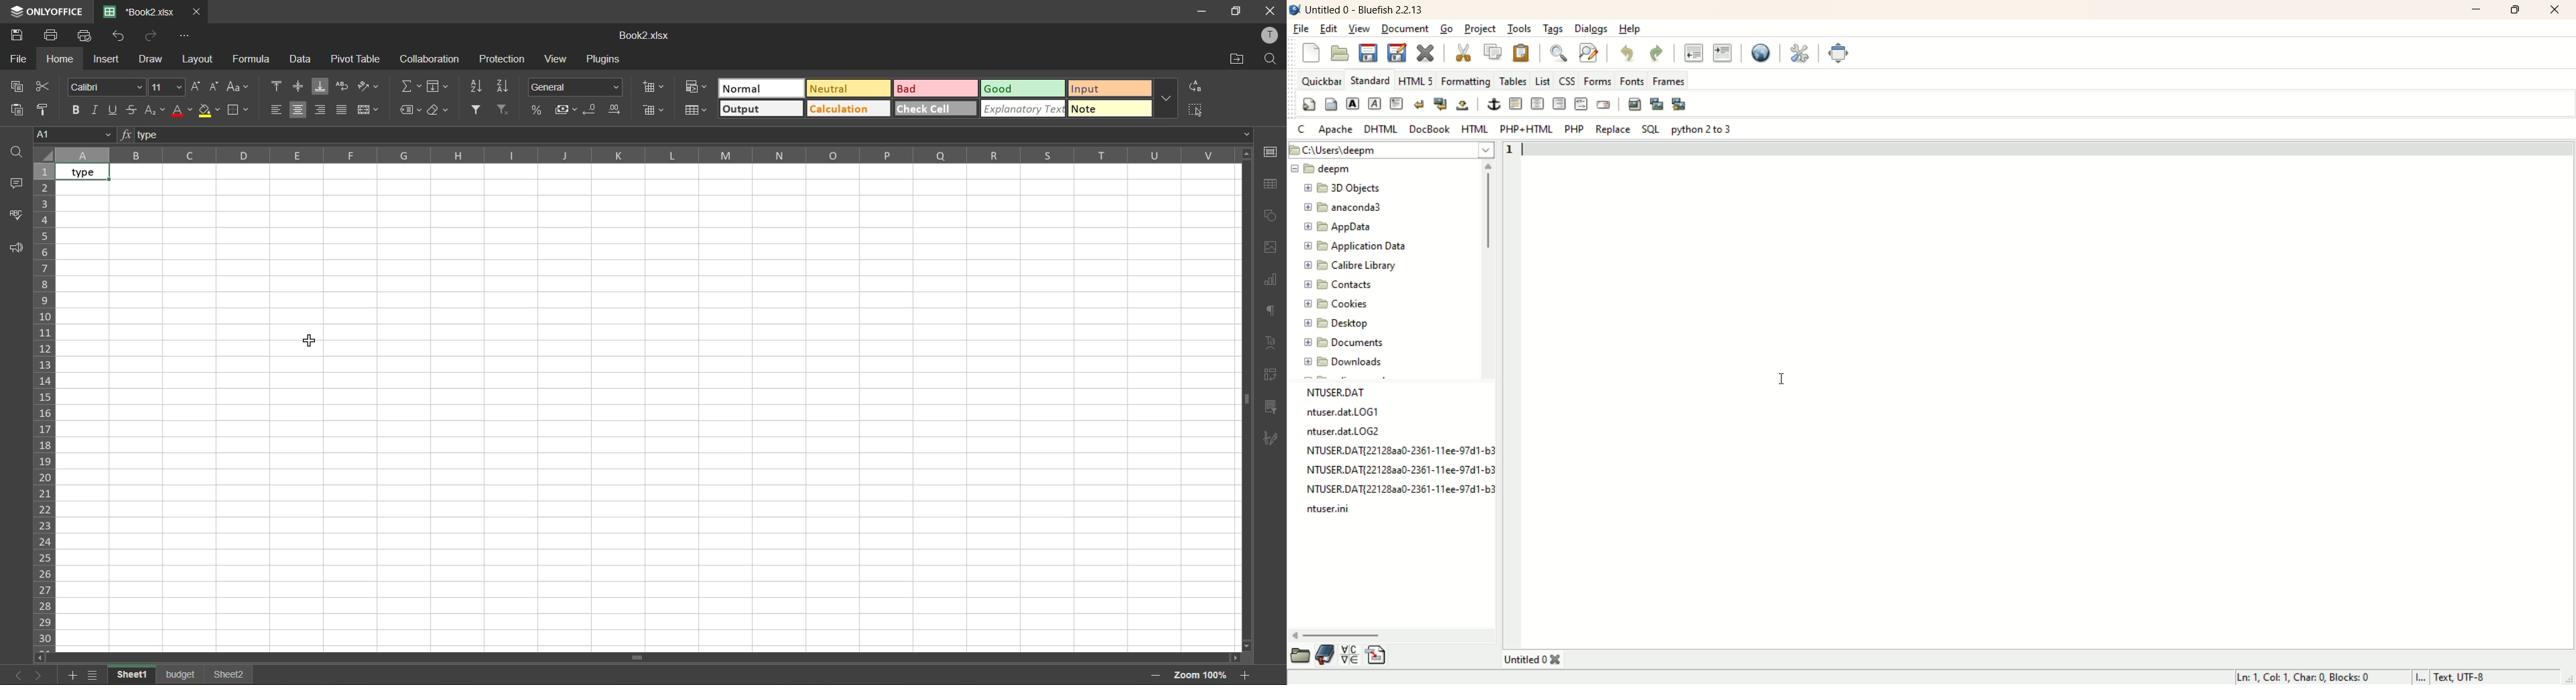 The width and height of the screenshot is (2576, 700). What do you see at coordinates (119, 37) in the screenshot?
I see `undo` at bounding box center [119, 37].